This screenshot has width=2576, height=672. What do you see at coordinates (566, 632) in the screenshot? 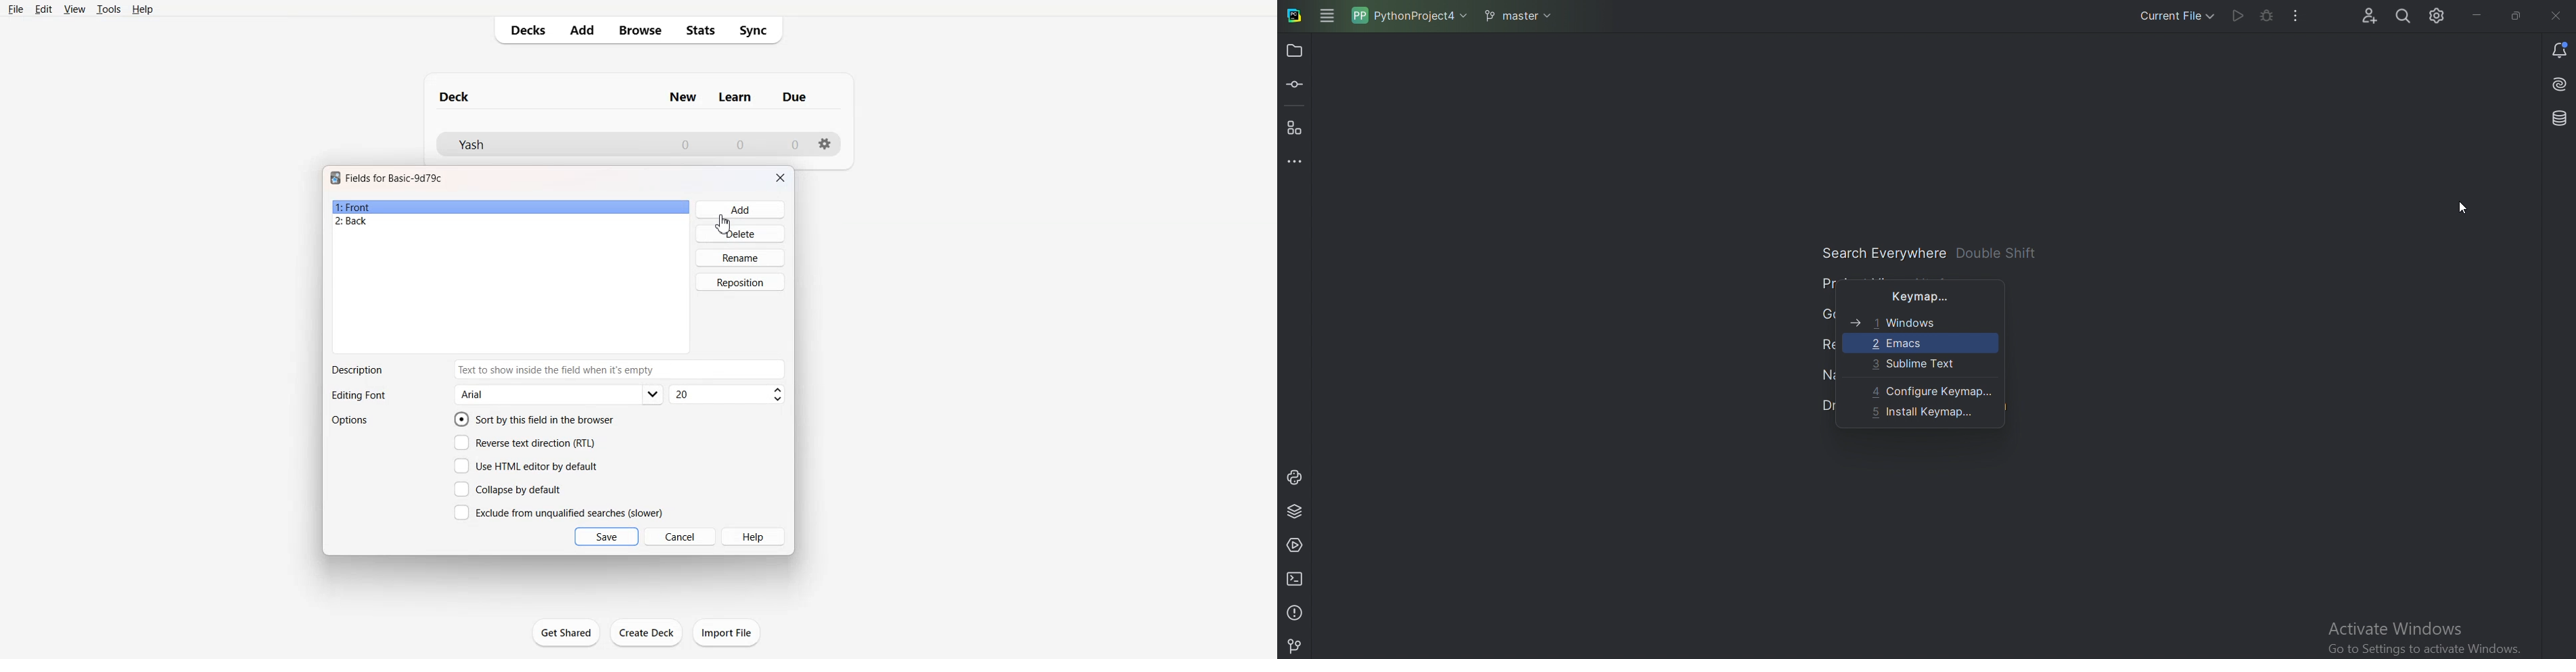
I see `Get Shared` at bounding box center [566, 632].